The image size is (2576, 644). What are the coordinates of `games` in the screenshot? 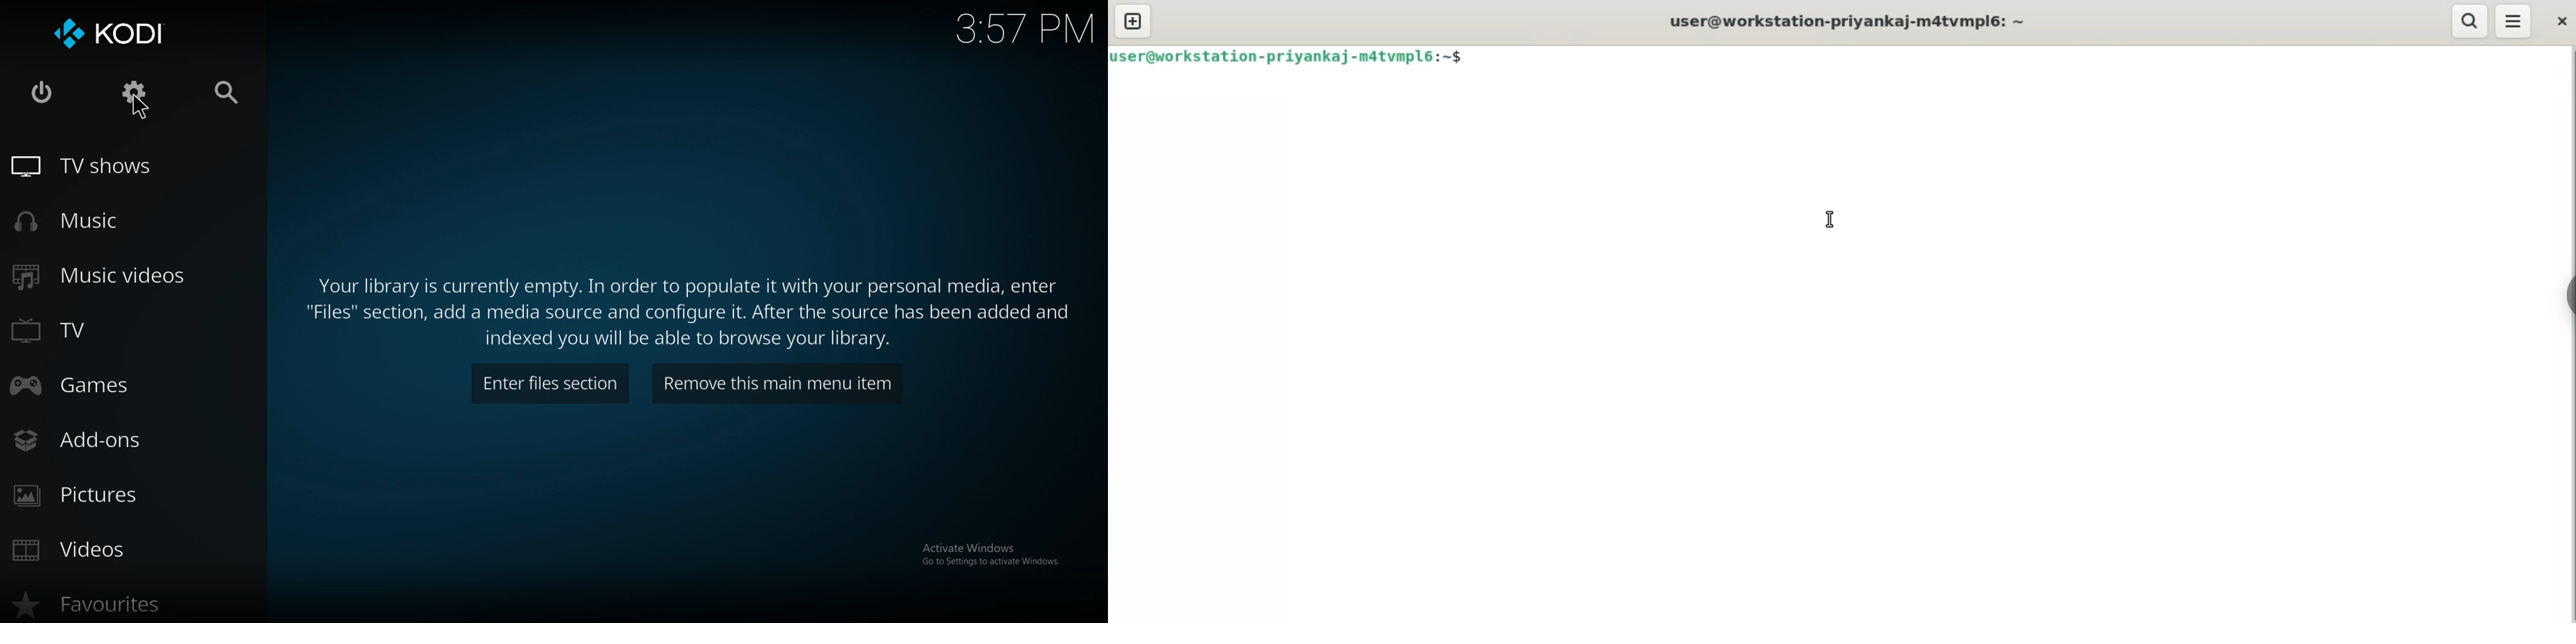 It's located at (103, 382).